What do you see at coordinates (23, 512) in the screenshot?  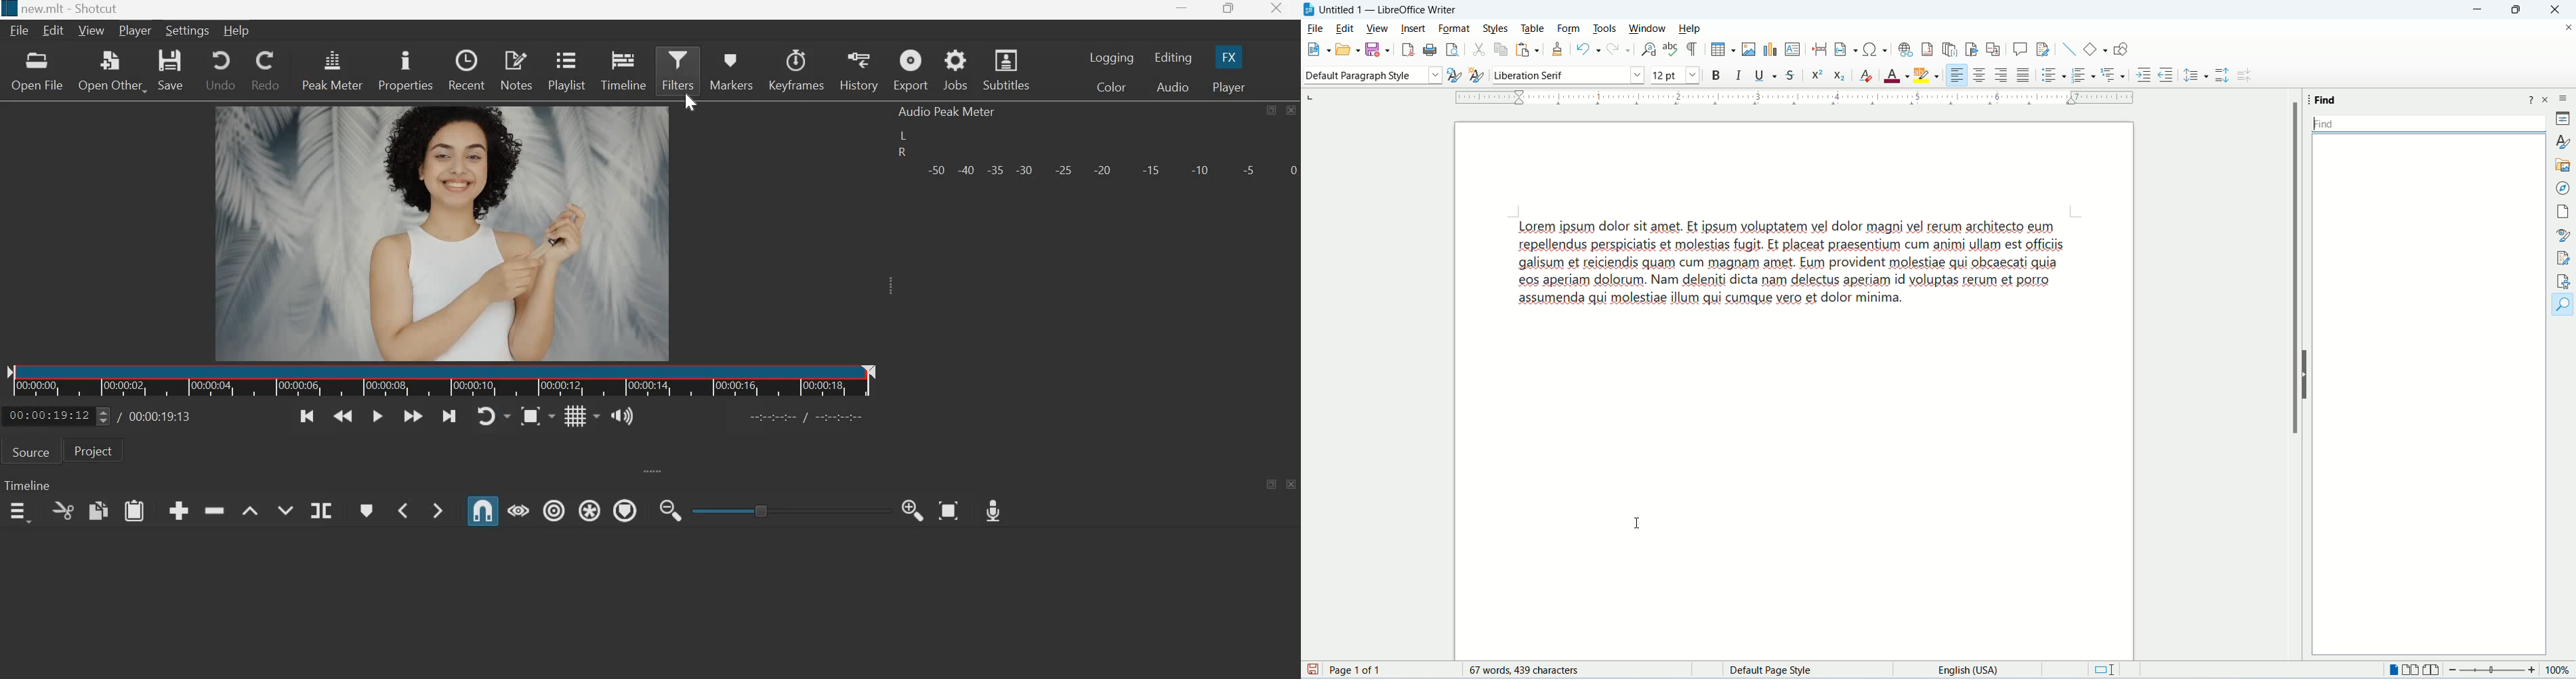 I see `timeline menu` at bounding box center [23, 512].